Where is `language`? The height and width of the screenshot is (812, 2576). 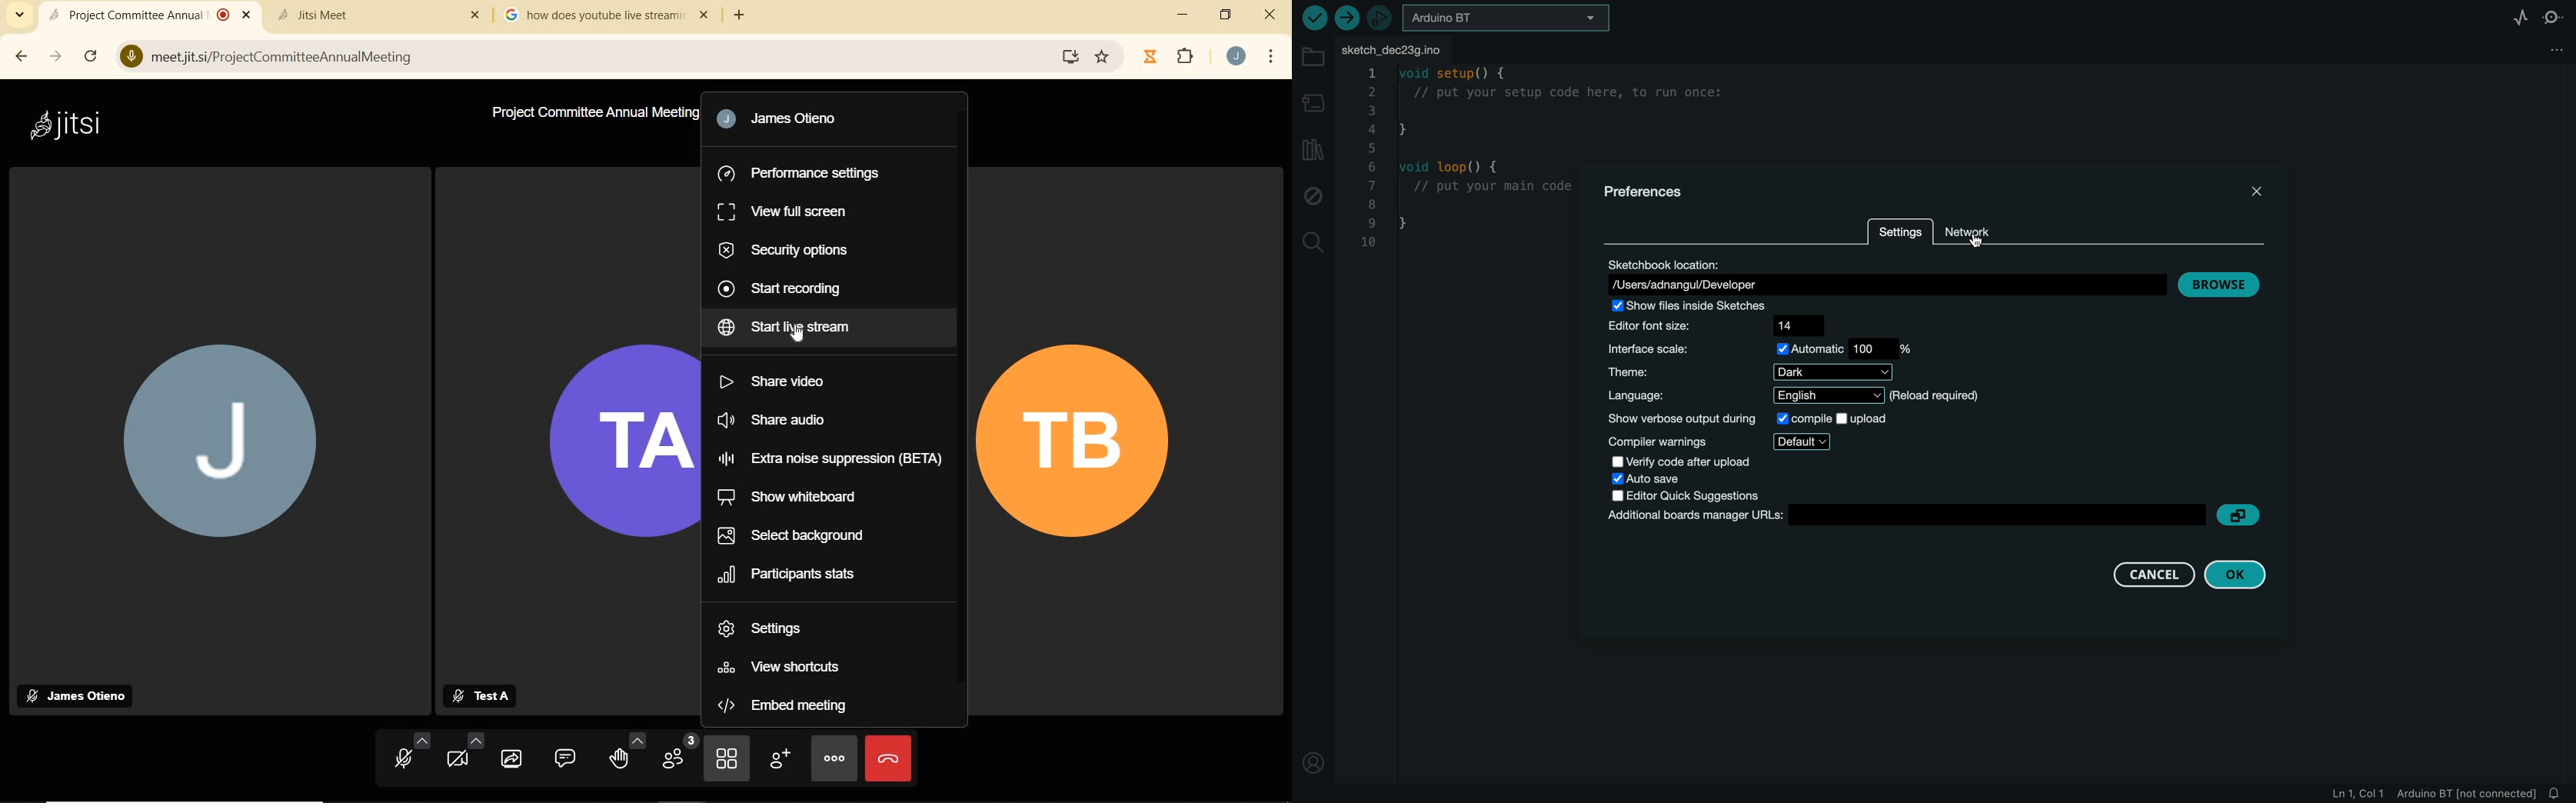 language is located at coordinates (1810, 396).